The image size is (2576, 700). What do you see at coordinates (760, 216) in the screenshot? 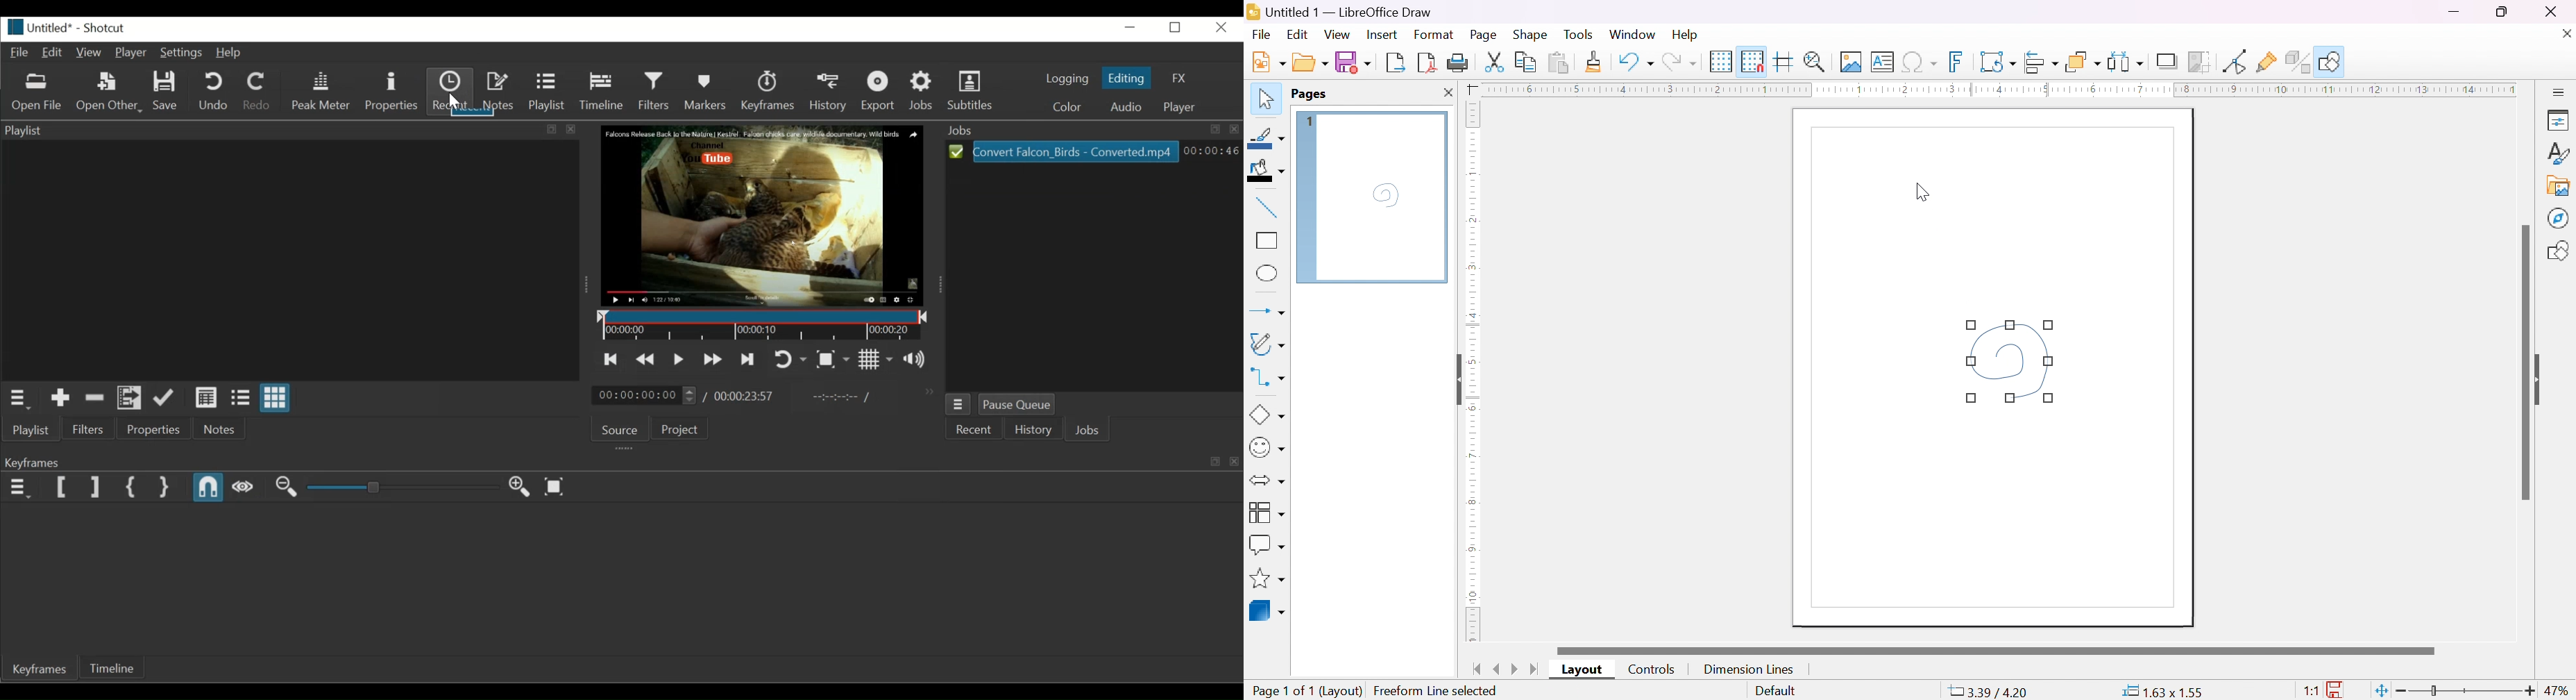
I see `Media Viewer` at bounding box center [760, 216].